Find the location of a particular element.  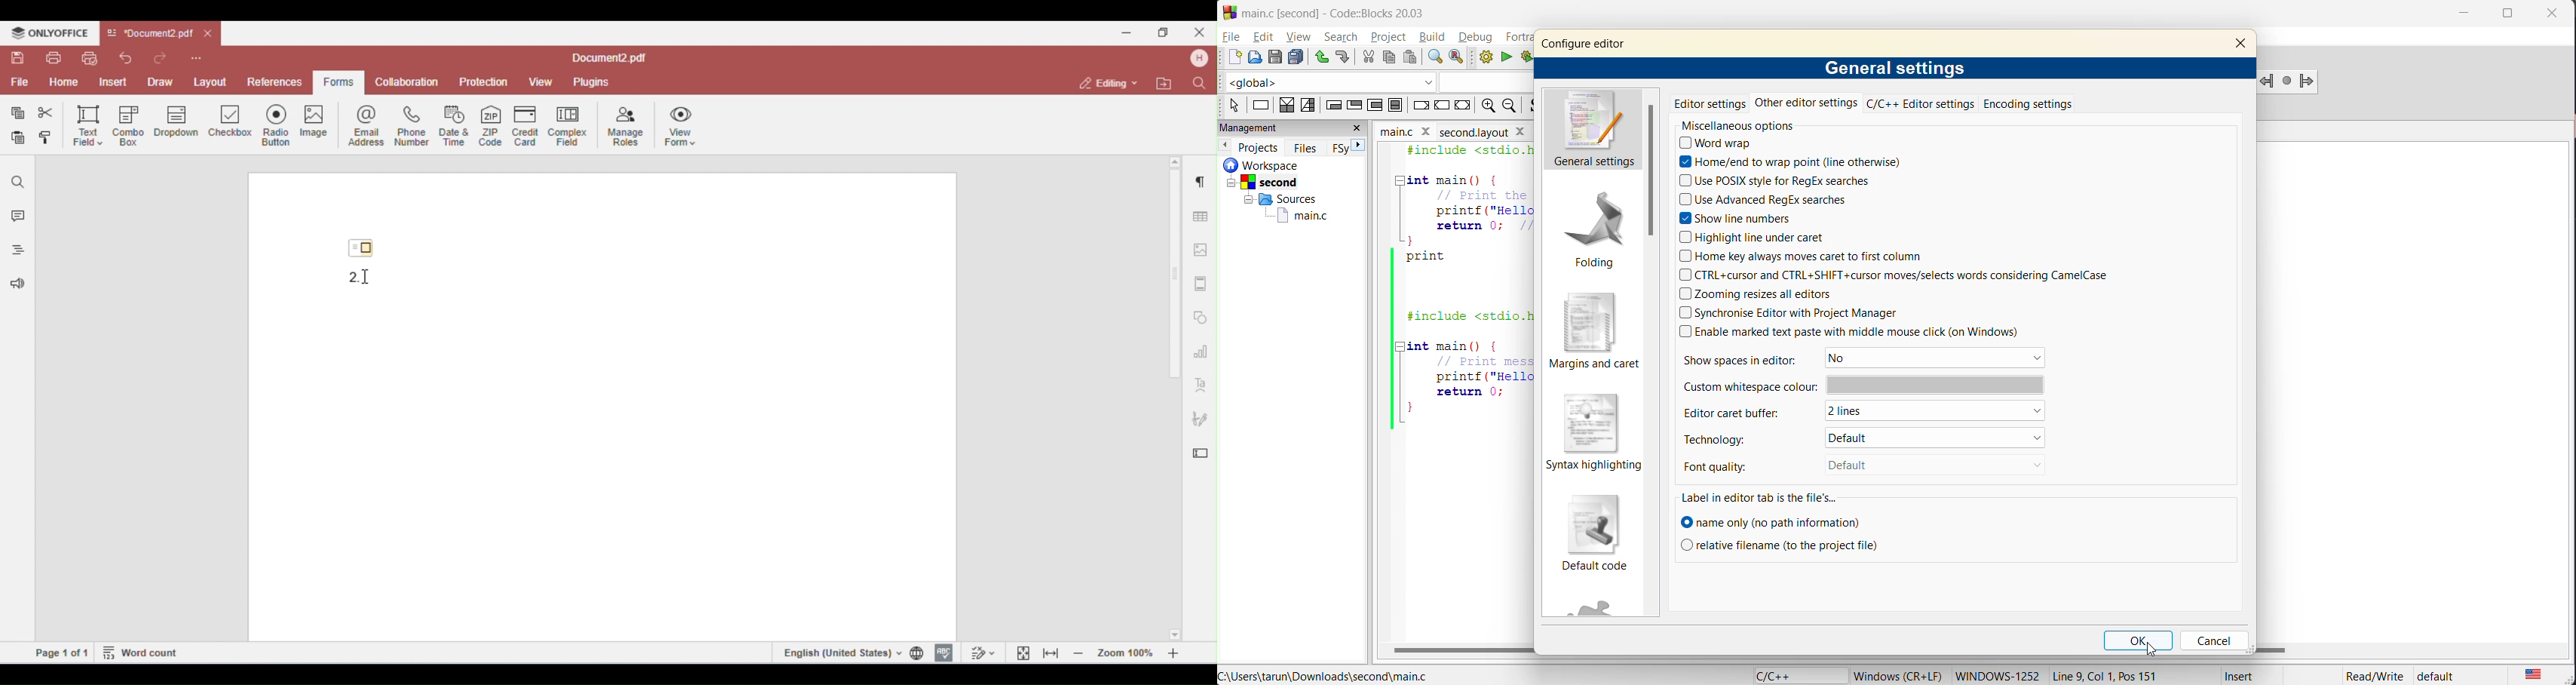

syntax highlighting is located at coordinates (1593, 432).